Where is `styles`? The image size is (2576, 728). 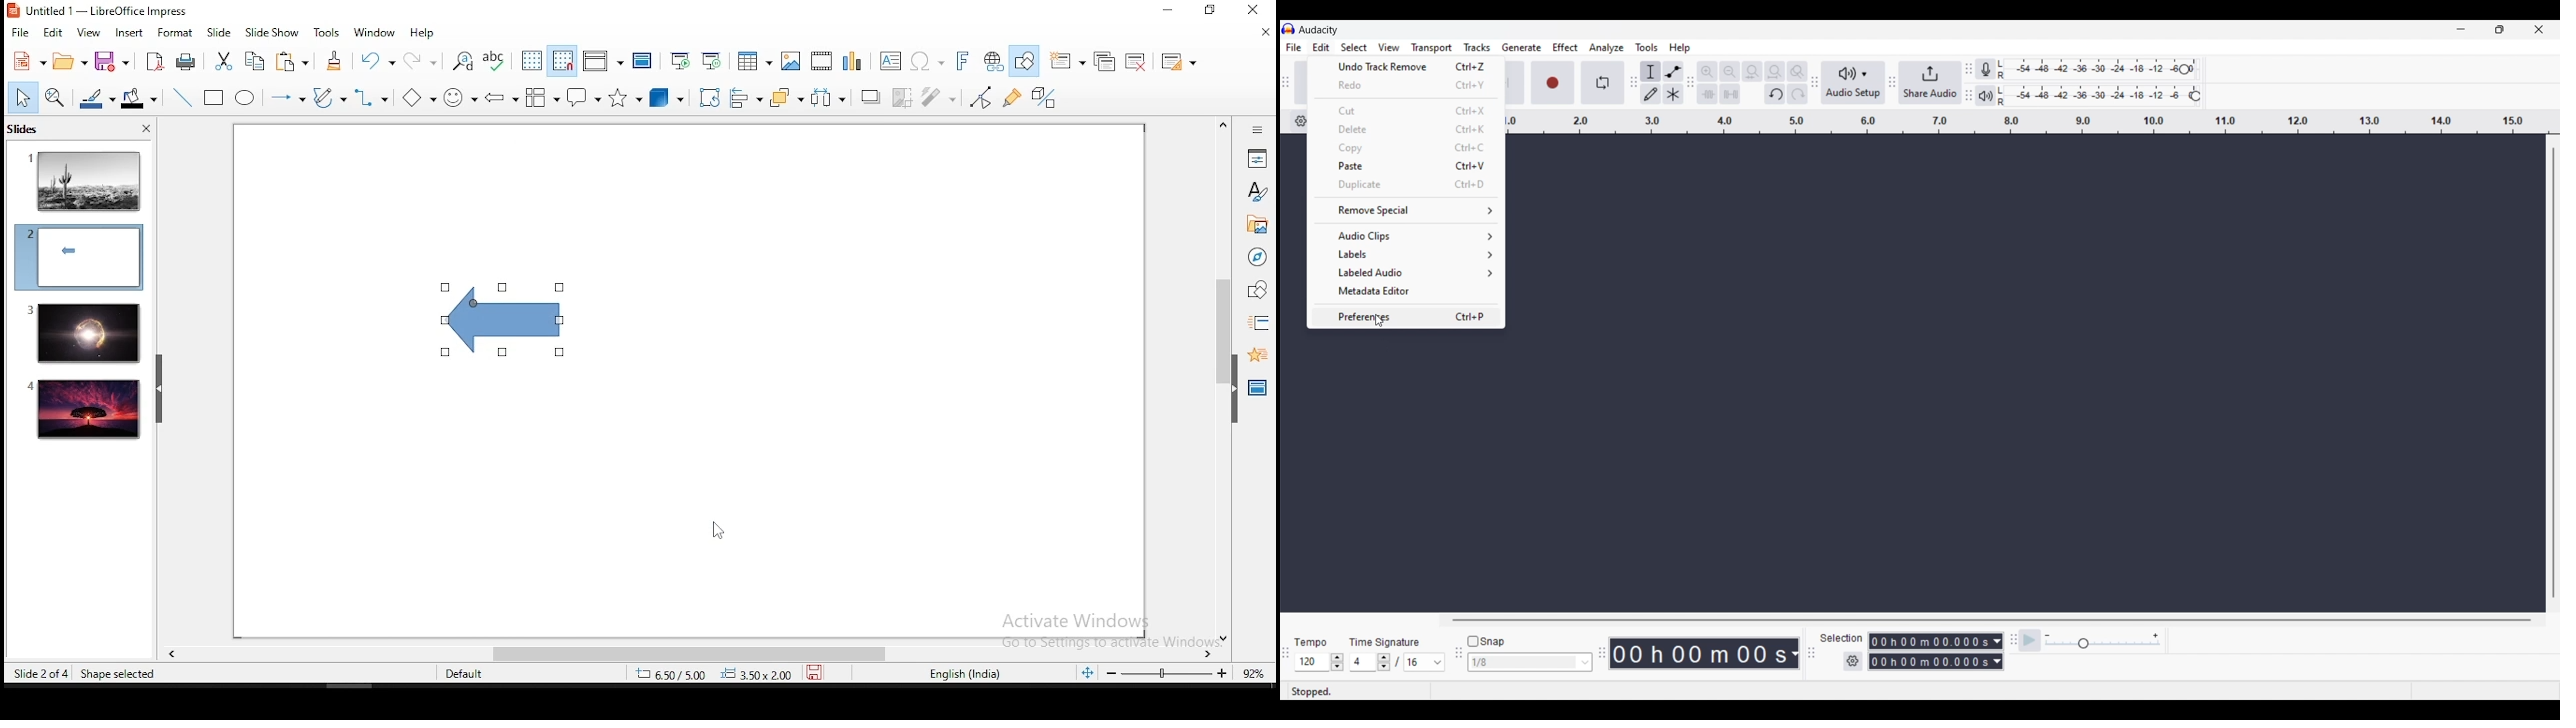 styles is located at coordinates (1257, 191).